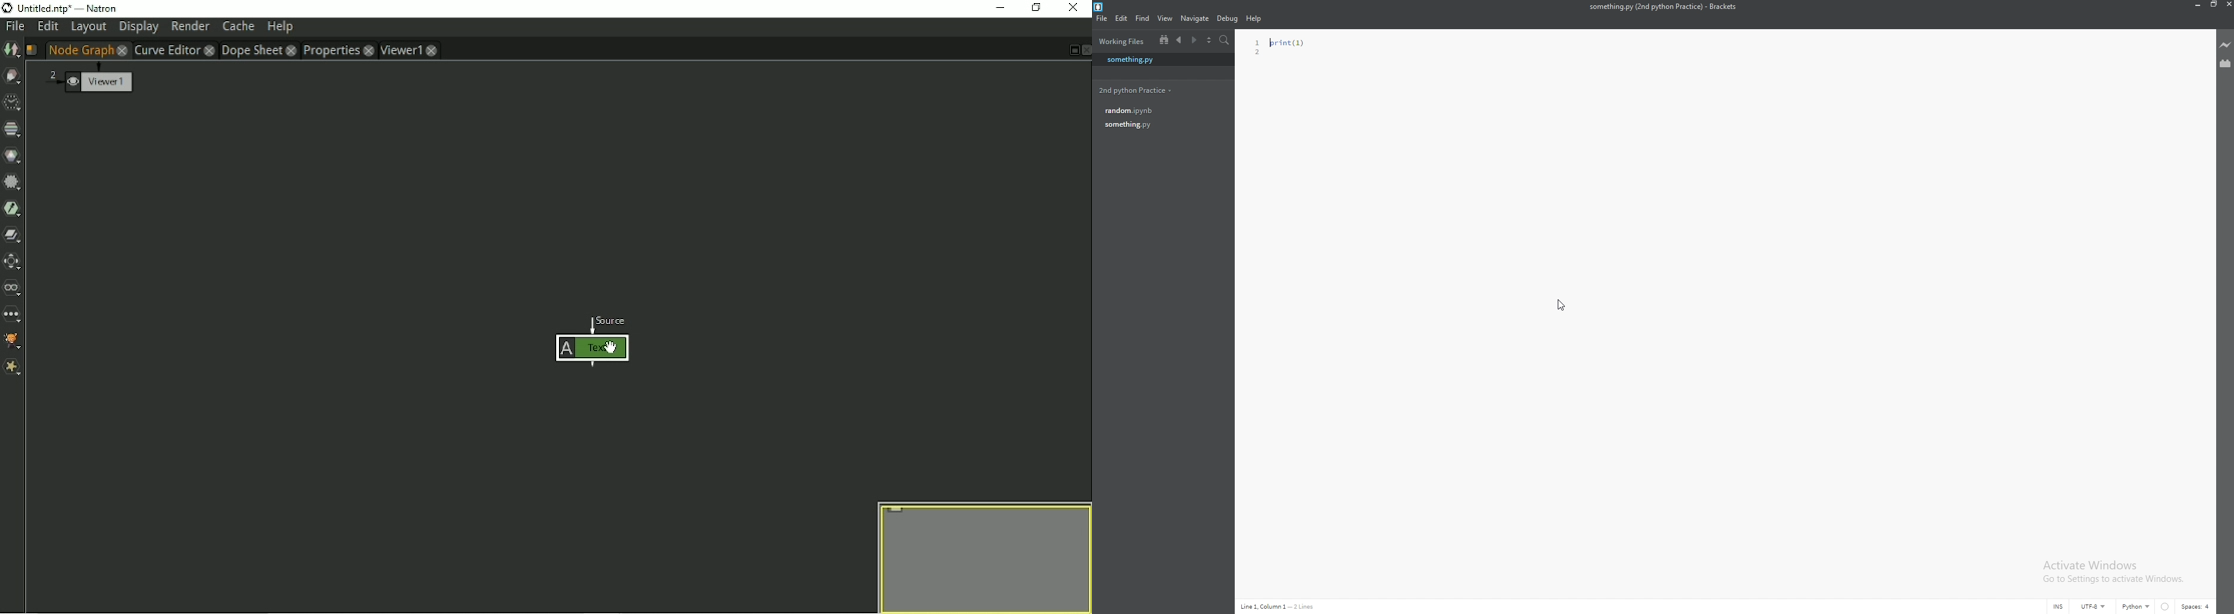 The height and width of the screenshot is (616, 2240). What do you see at coordinates (2137, 607) in the screenshot?
I see `python` at bounding box center [2137, 607].